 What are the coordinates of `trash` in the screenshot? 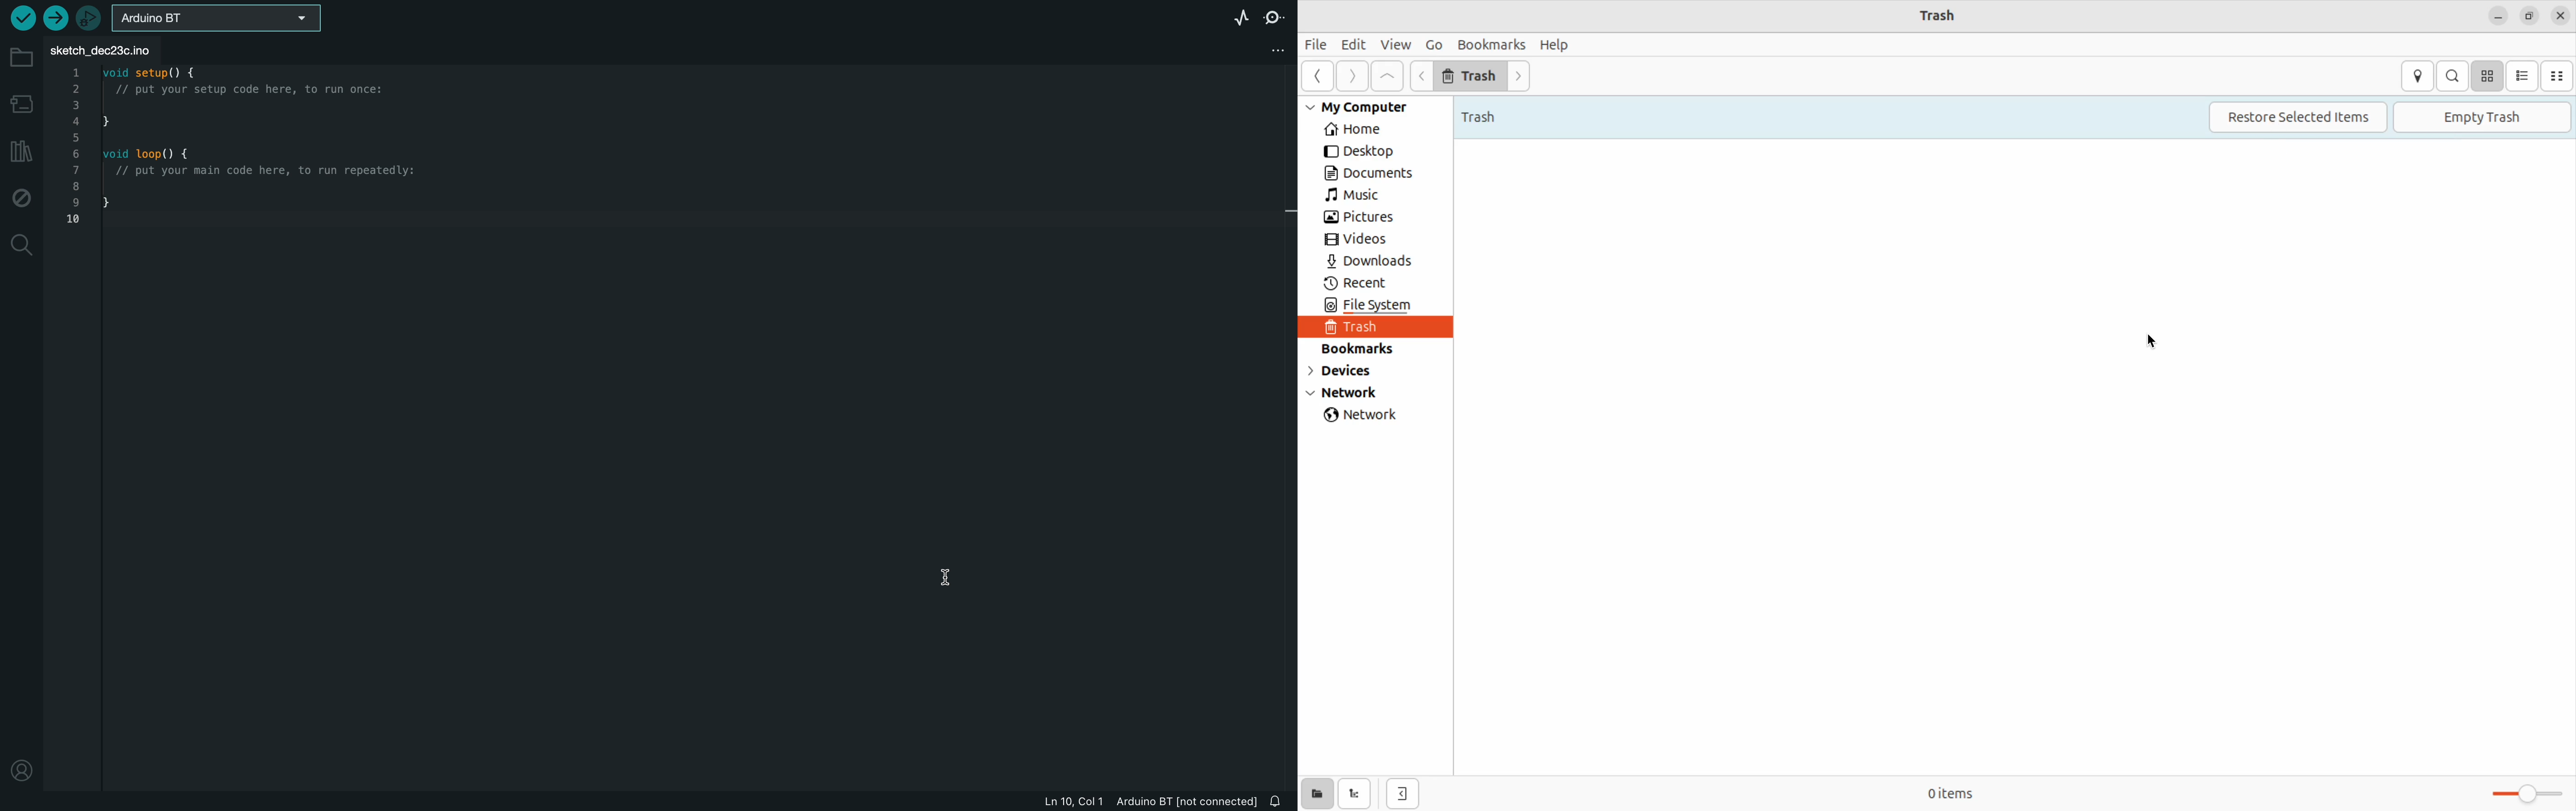 It's located at (1489, 114).